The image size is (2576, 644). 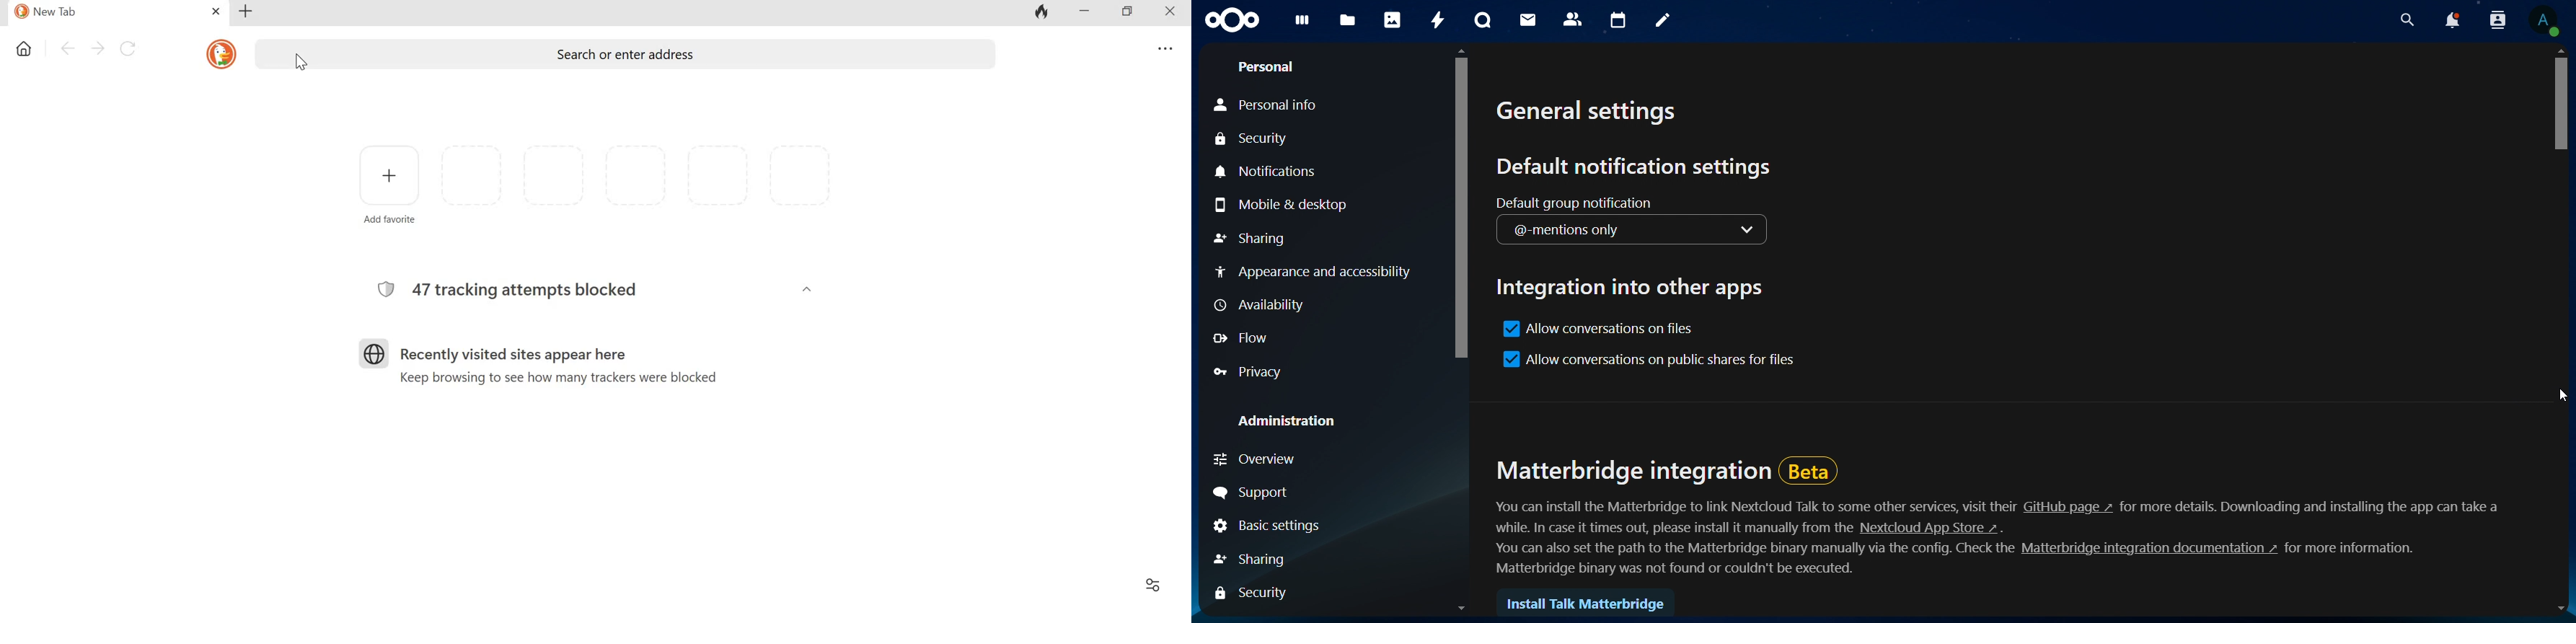 I want to click on talk, so click(x=1481, y=20).